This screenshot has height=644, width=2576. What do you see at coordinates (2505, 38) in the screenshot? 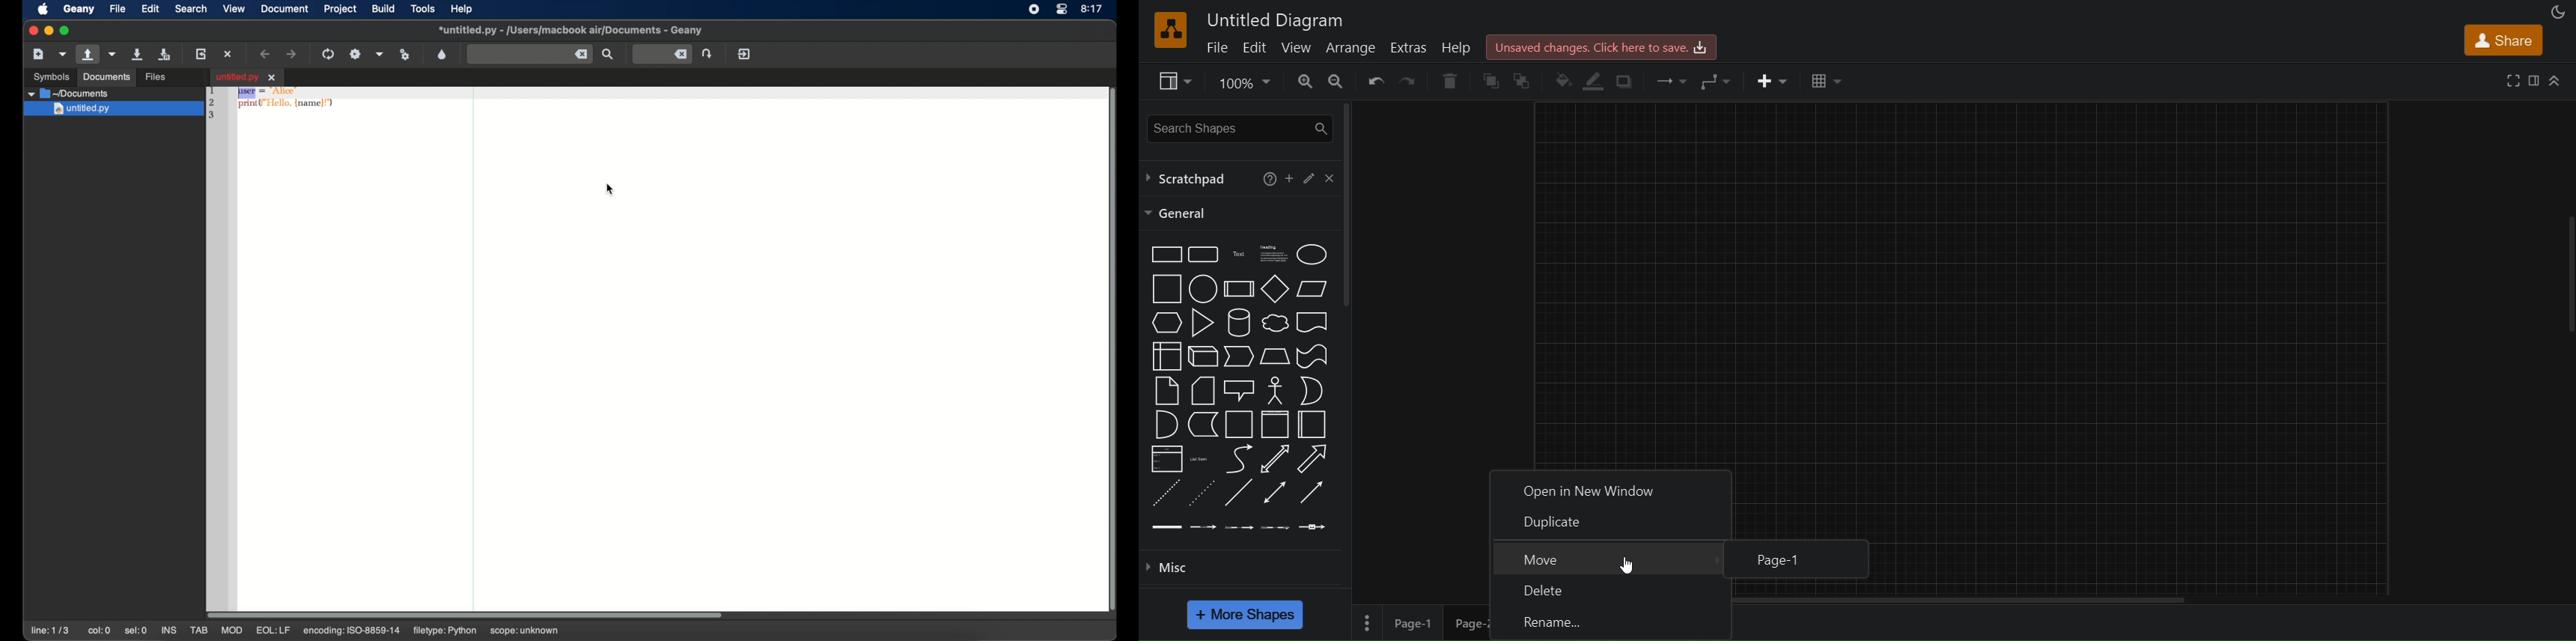
I see `share` at bounding box center [2505, 38].